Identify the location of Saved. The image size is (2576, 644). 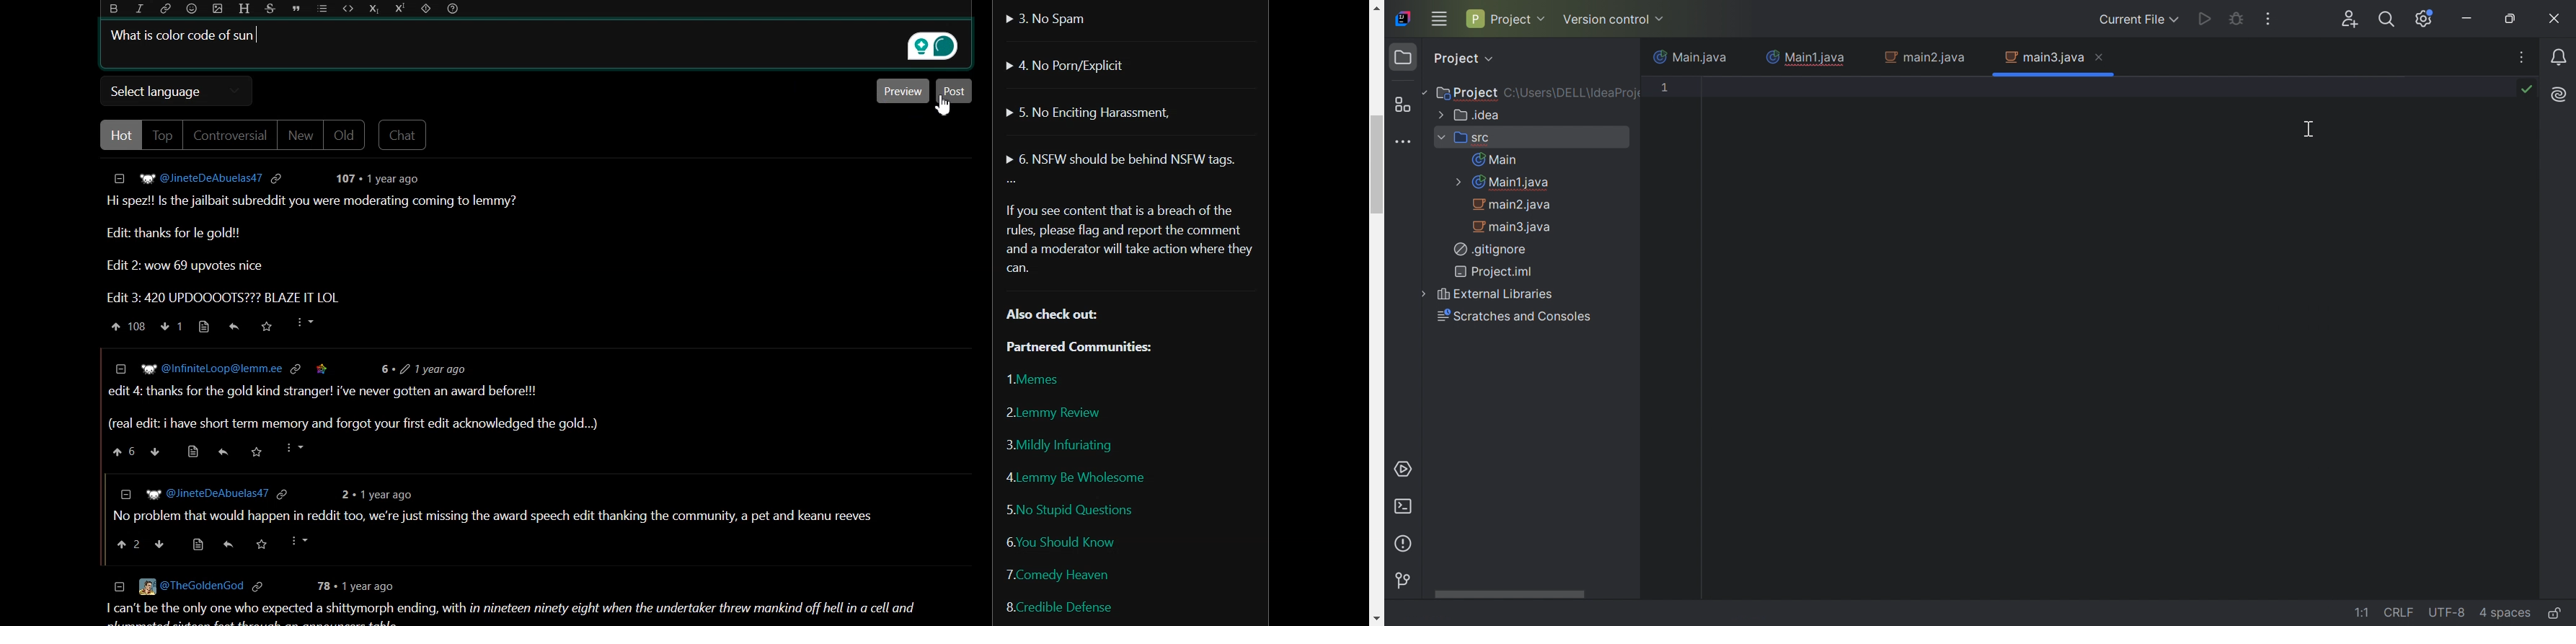
(268, 327).